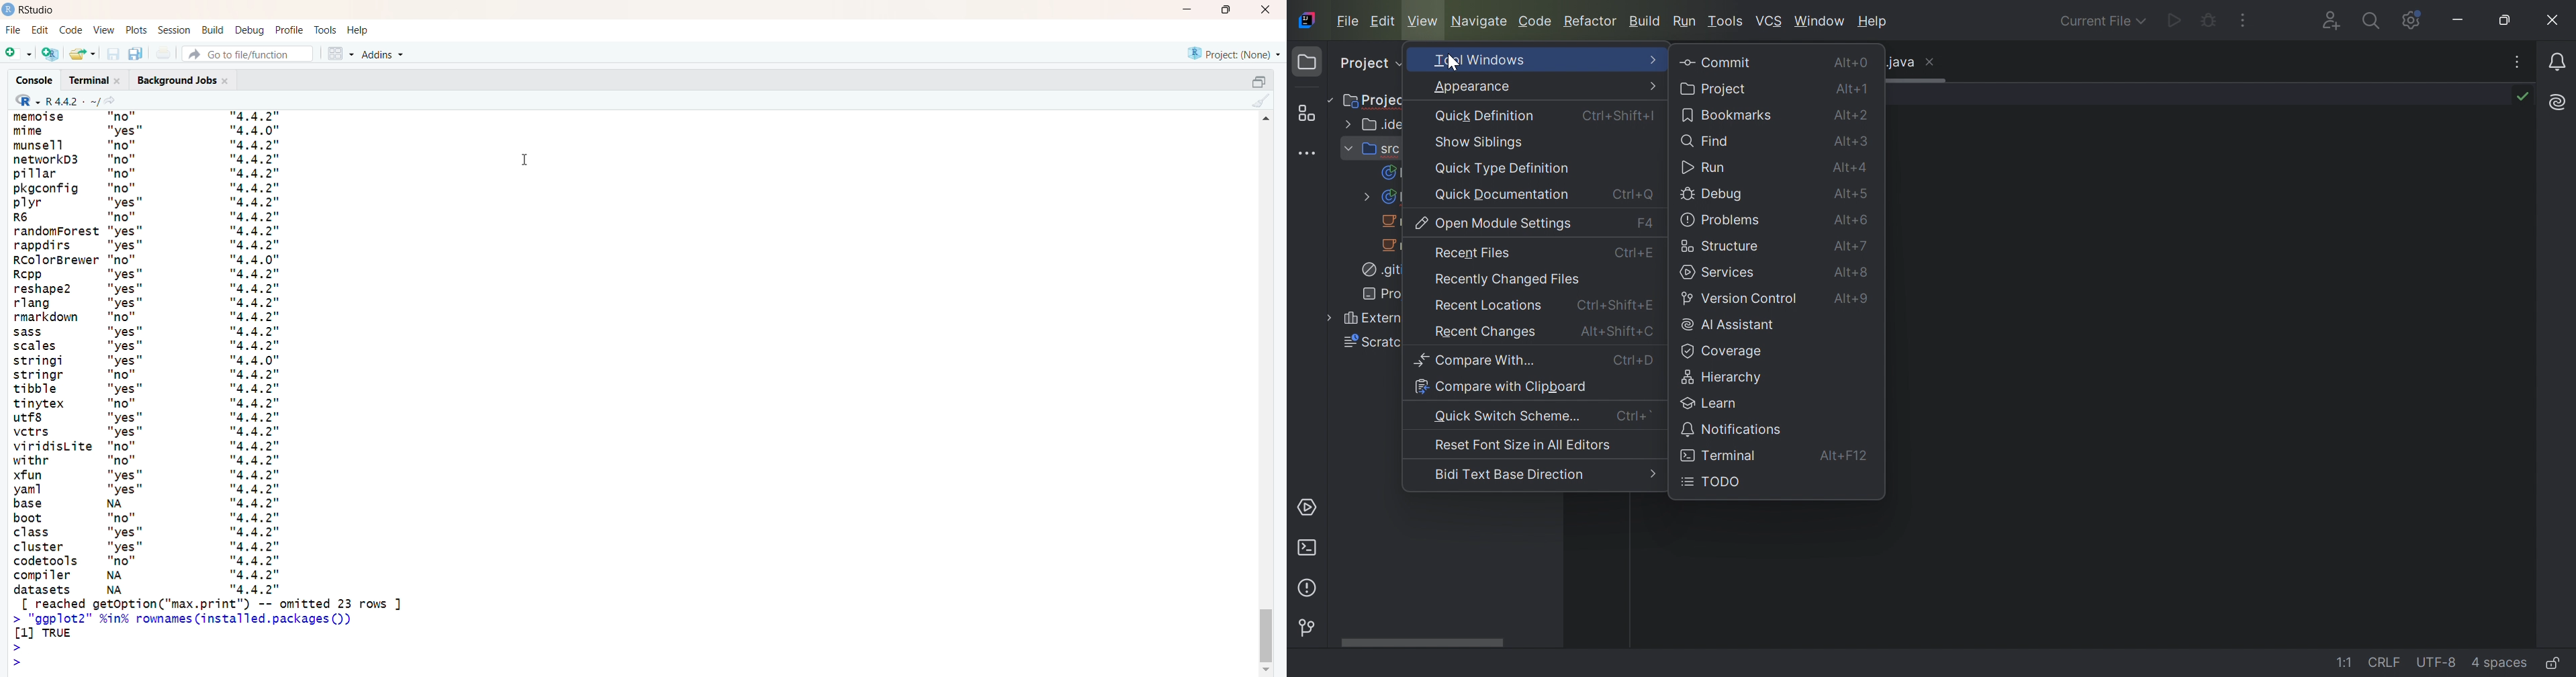 This screenshot has height=700, width=2576. I want to click on Debug, so click(2209, 18).